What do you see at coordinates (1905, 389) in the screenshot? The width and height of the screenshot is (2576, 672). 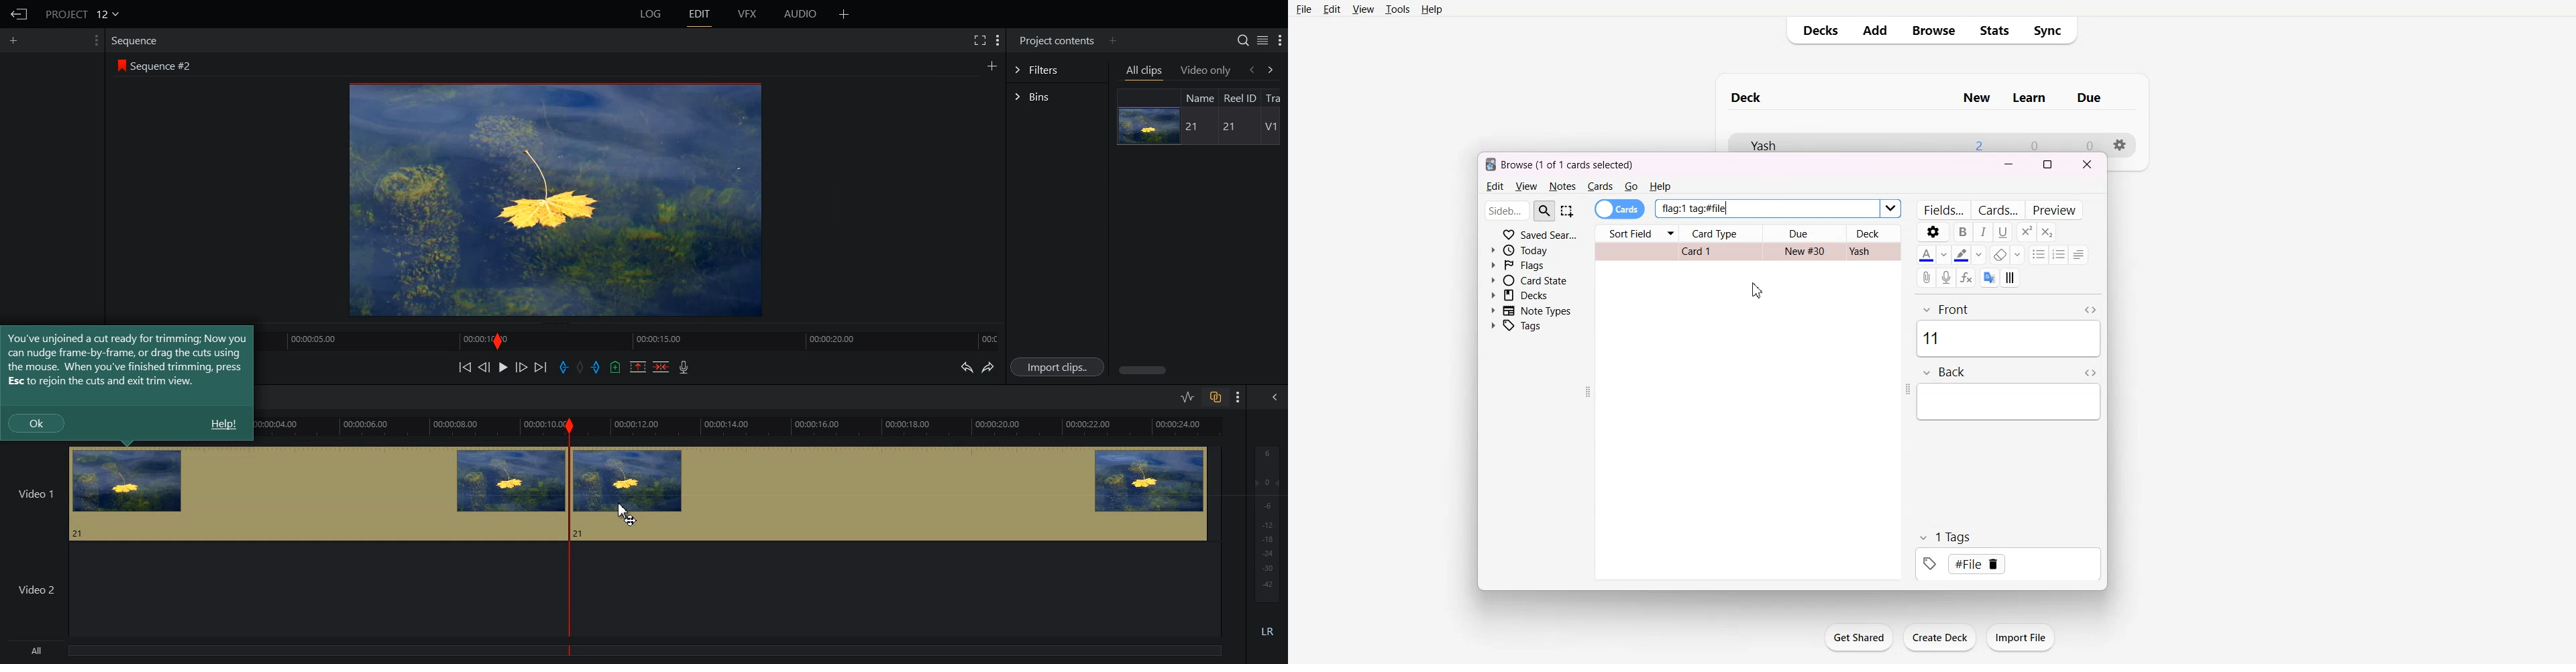 I see `Drag Handle` at bounding box center [1905, 389].